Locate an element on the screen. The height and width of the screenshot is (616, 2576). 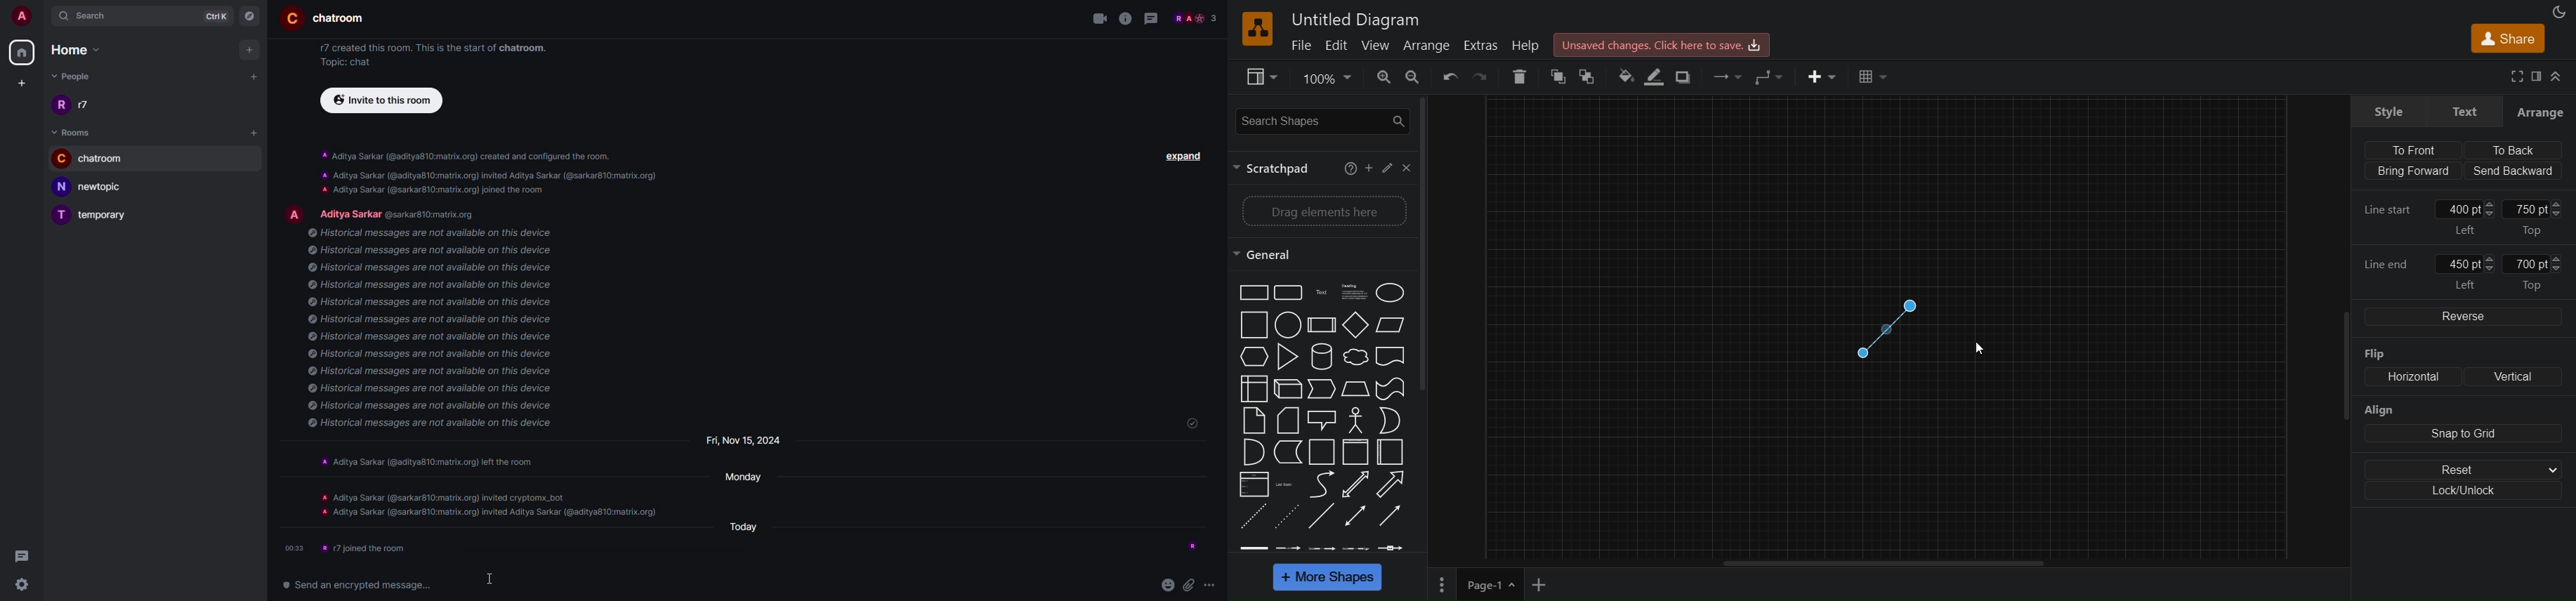
connector 1 is located at coordinates (1253, 548).